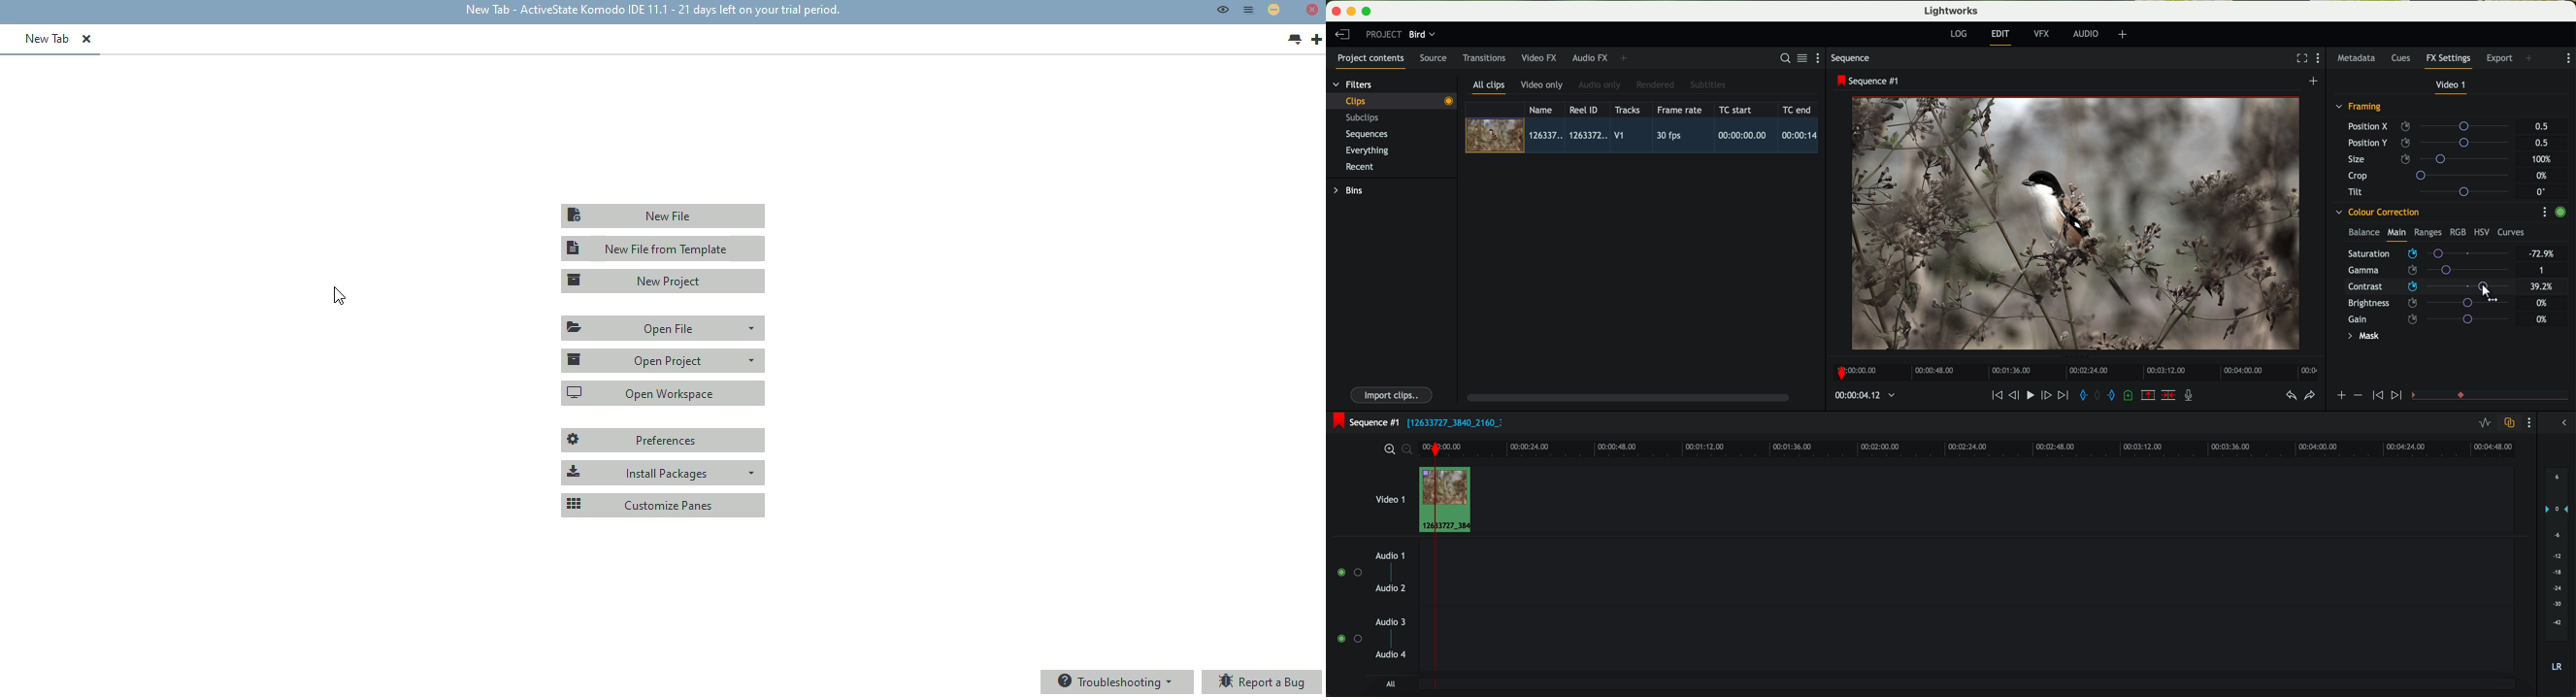  I want to click on troubleshooting, so click(1118, 682).